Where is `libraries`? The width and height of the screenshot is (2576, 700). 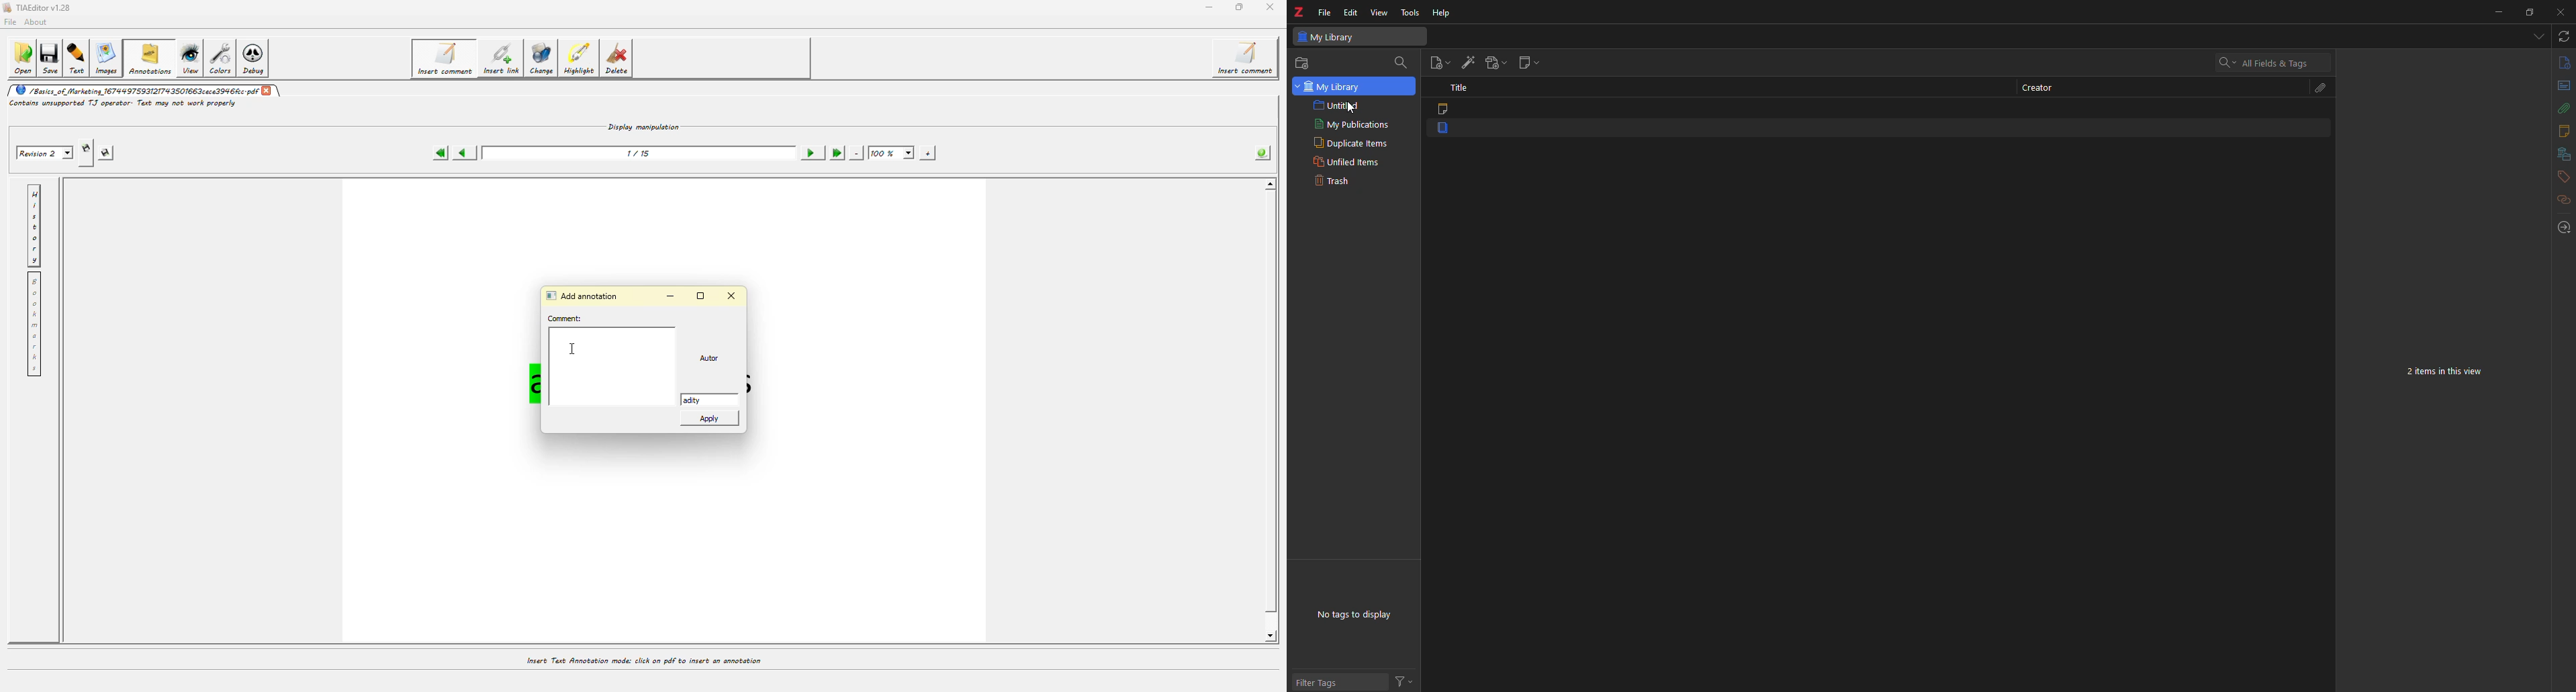
libraries is located at coordinates (2561, 154).